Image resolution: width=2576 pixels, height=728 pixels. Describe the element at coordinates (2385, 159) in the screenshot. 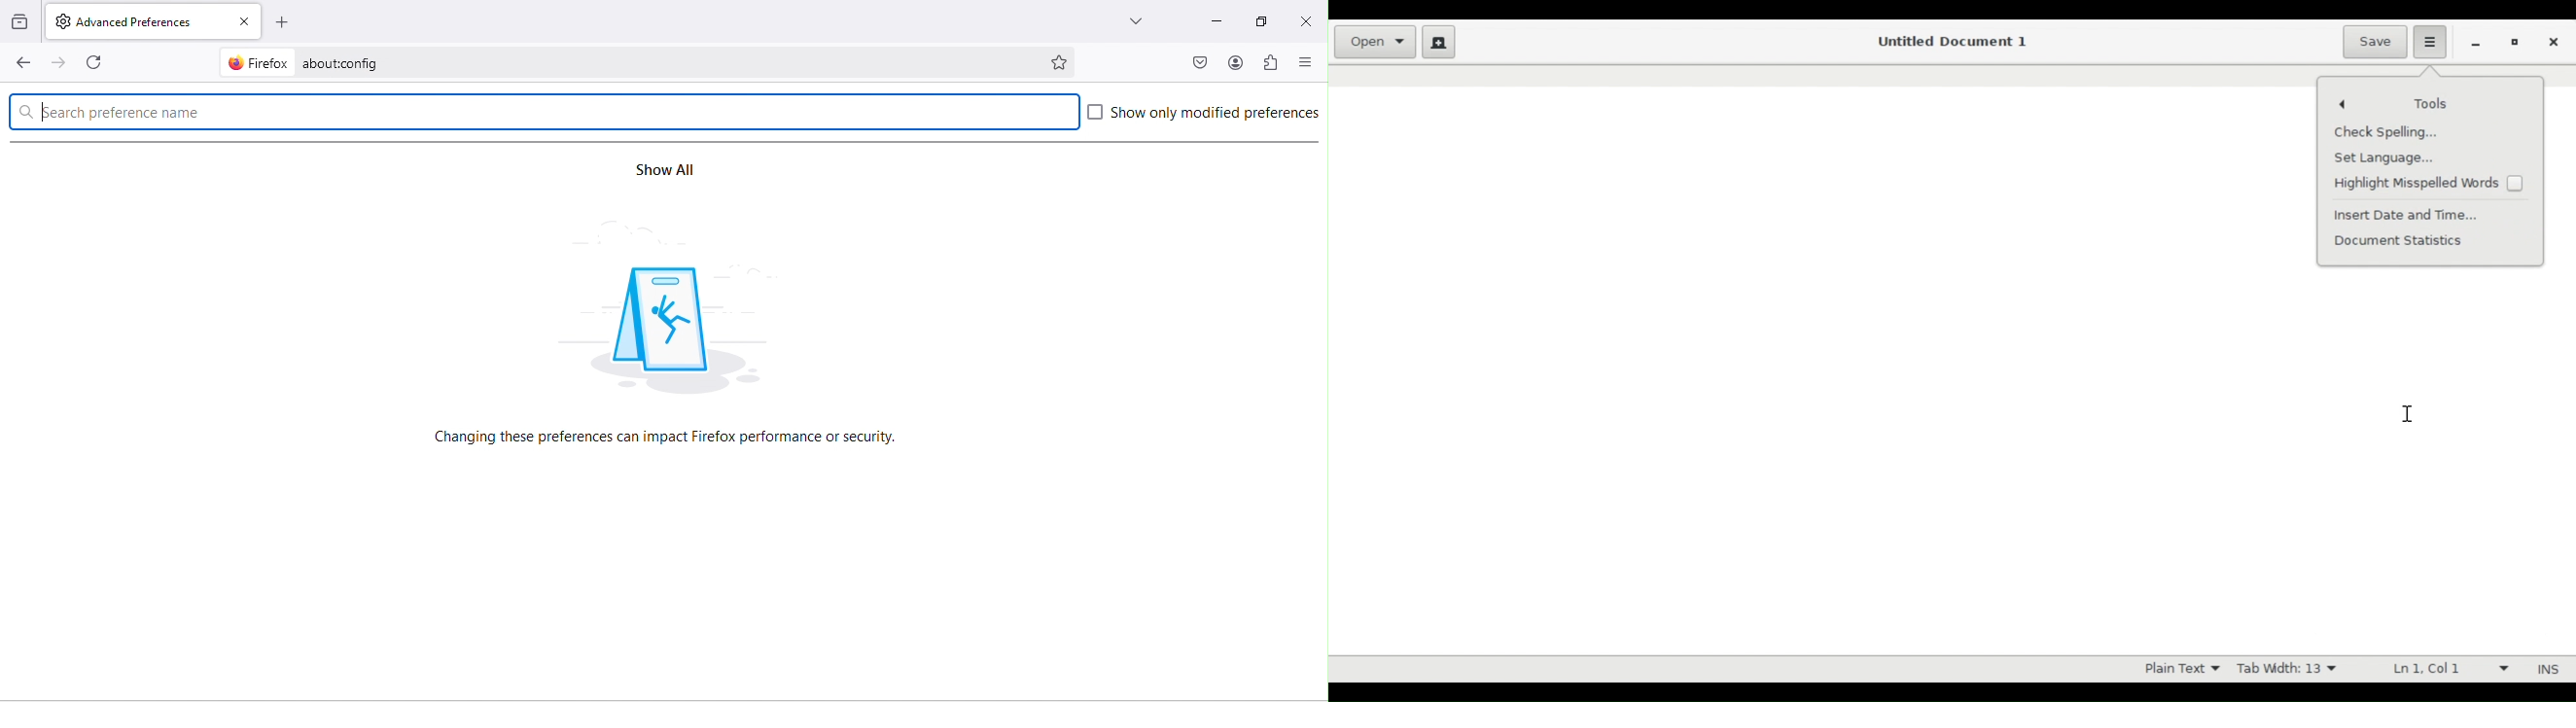

I see `Set language` at that location.